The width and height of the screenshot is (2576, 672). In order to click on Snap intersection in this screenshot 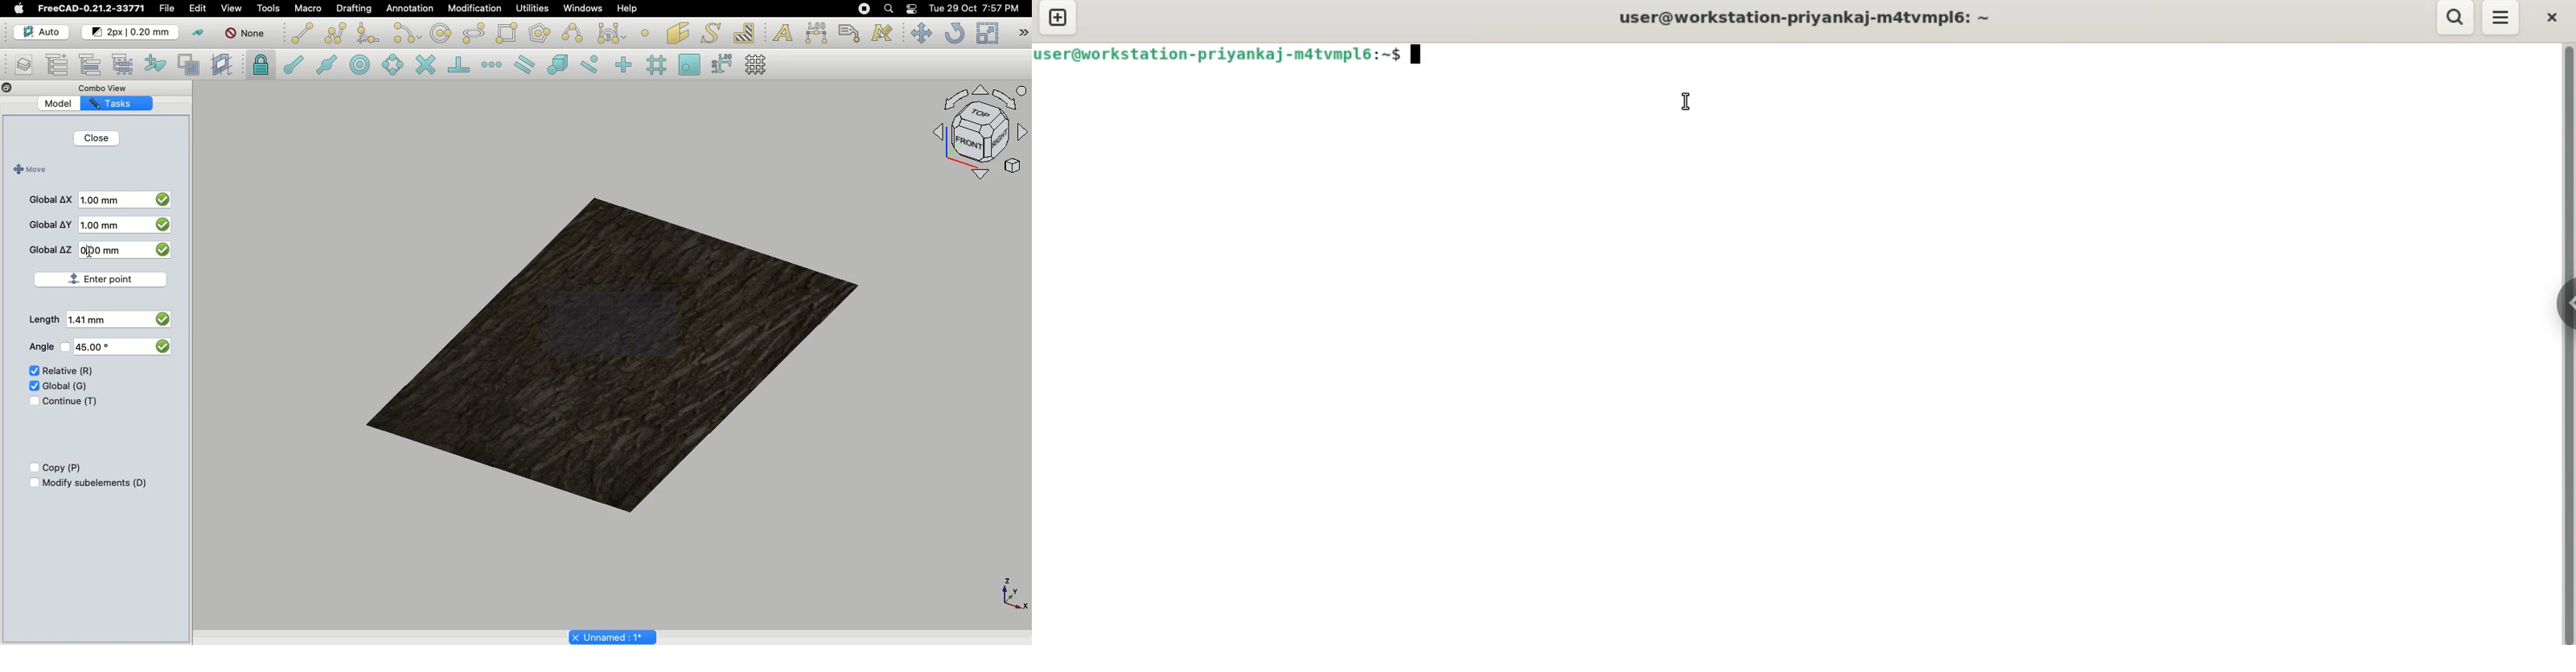, I will do `click(426, 66)`.